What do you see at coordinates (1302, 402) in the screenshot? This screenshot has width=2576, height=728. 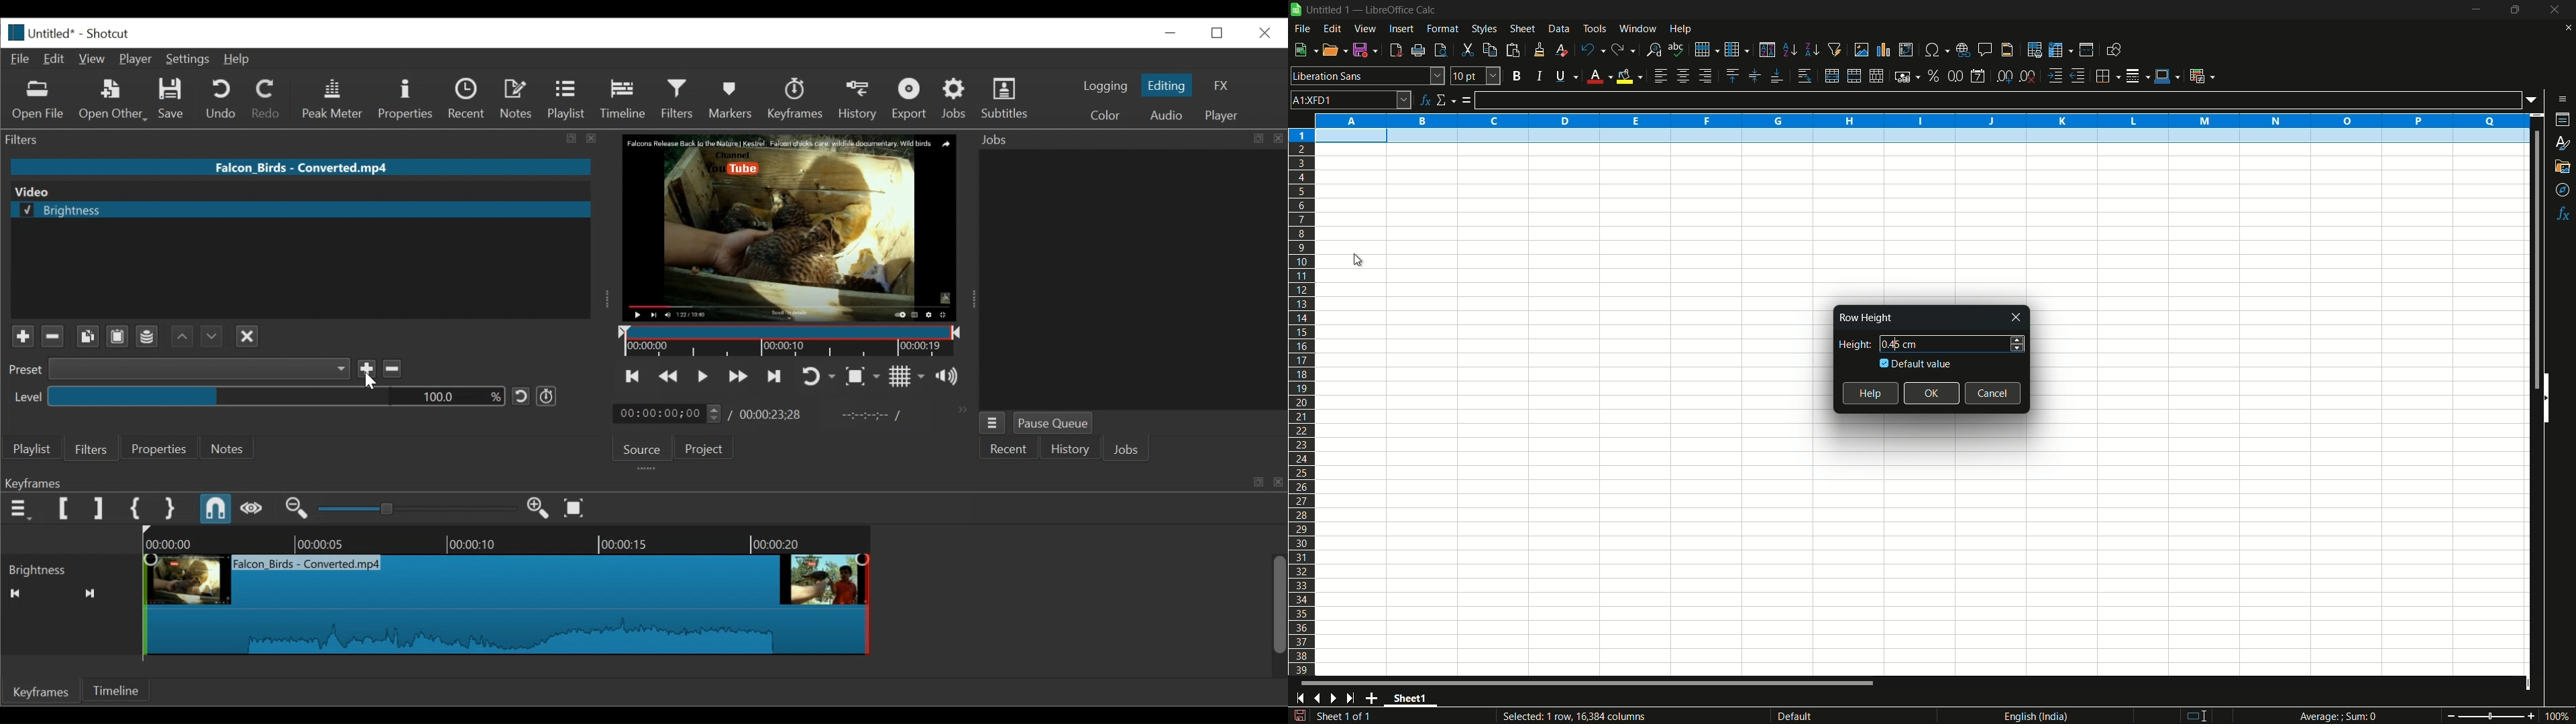 I see `rows` at bounding box center [1302, 402].